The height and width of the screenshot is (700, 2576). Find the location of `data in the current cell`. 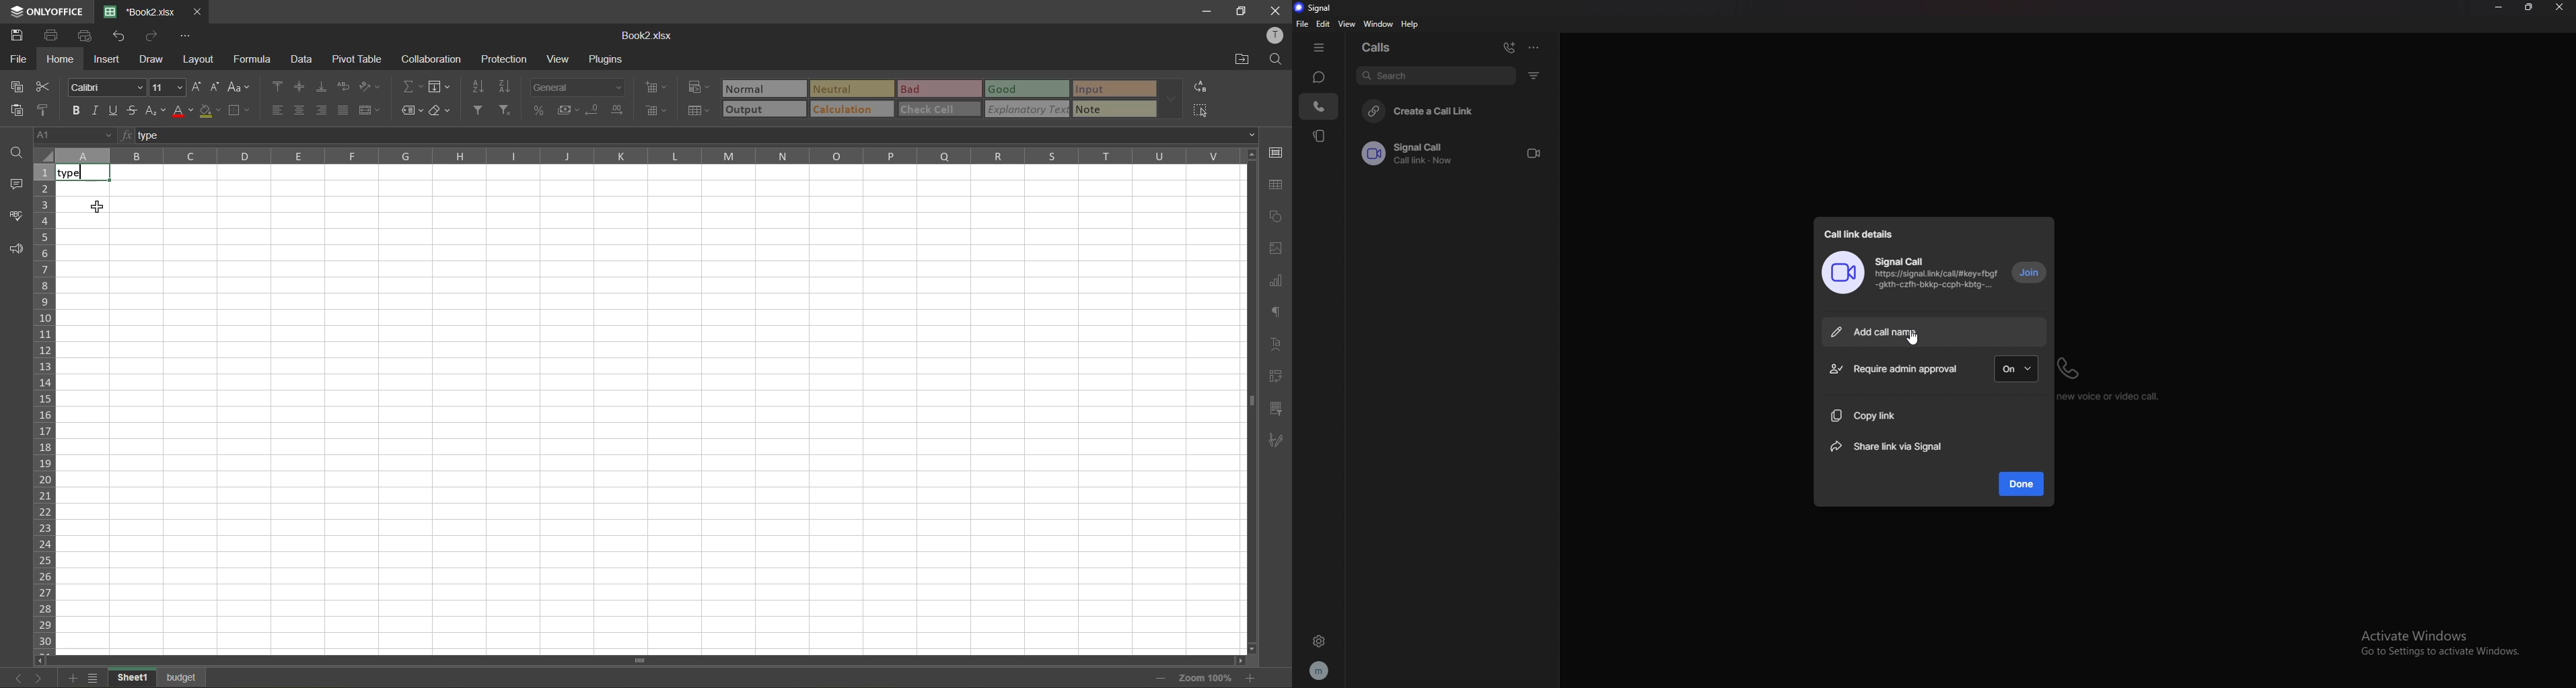

data in the current cell is located at coordinates (276, 135).